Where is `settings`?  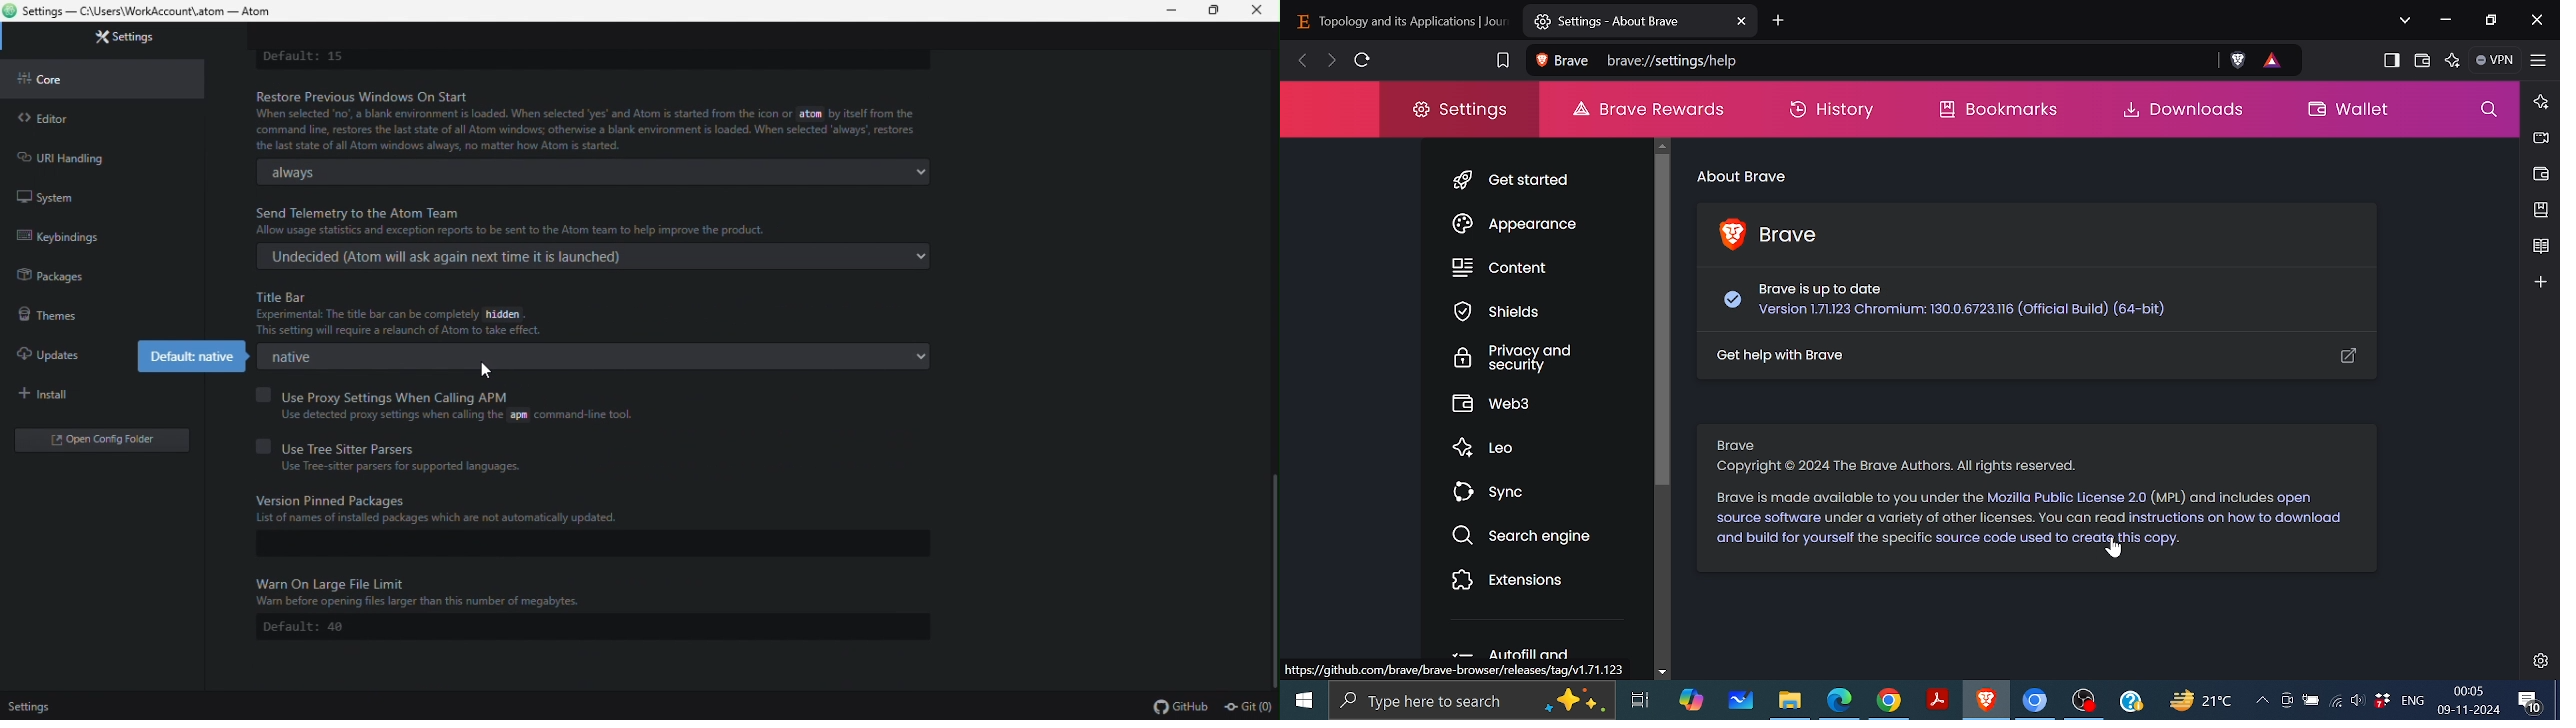
settings is located at coordinates (119, 38).